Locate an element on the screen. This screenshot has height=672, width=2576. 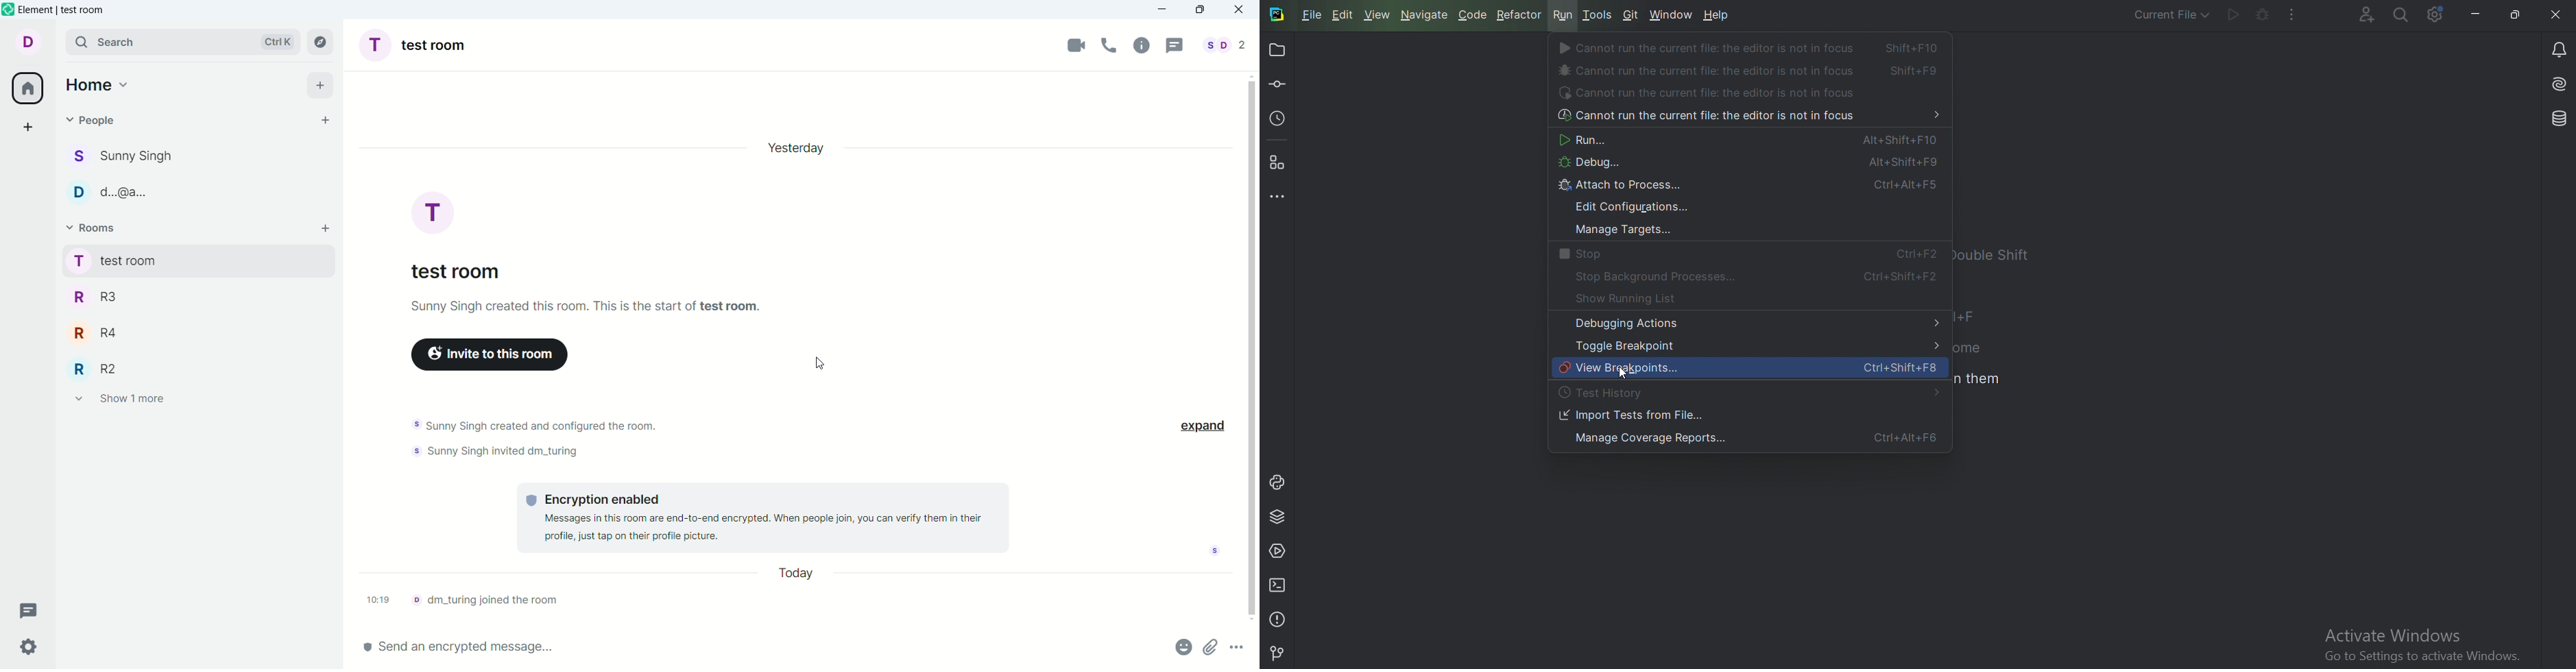
Cannot run the current file the editor is not in focus is located at coordinates (1713, 94).